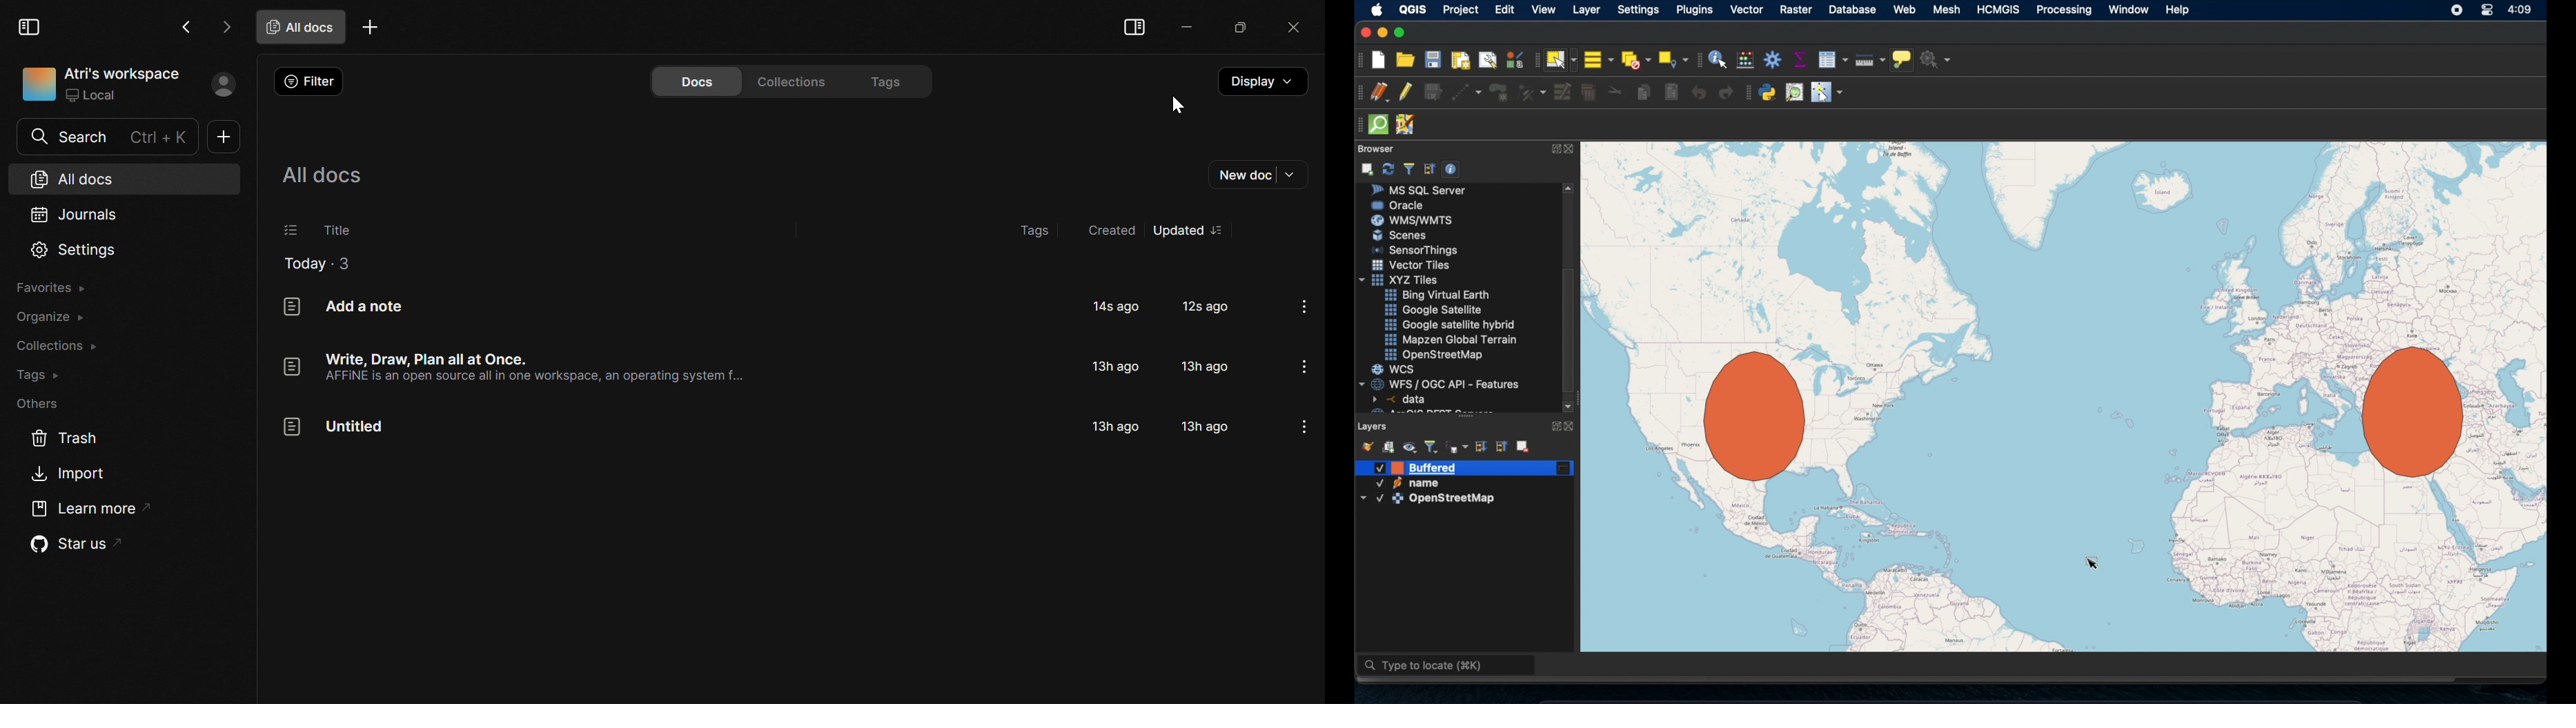 The width and height of the screenshot is (2576, 728). What do you see at coordinates (123, 85) in the screenshot?
I see `Atri's workspace Local` at bounding box center [123, 85].